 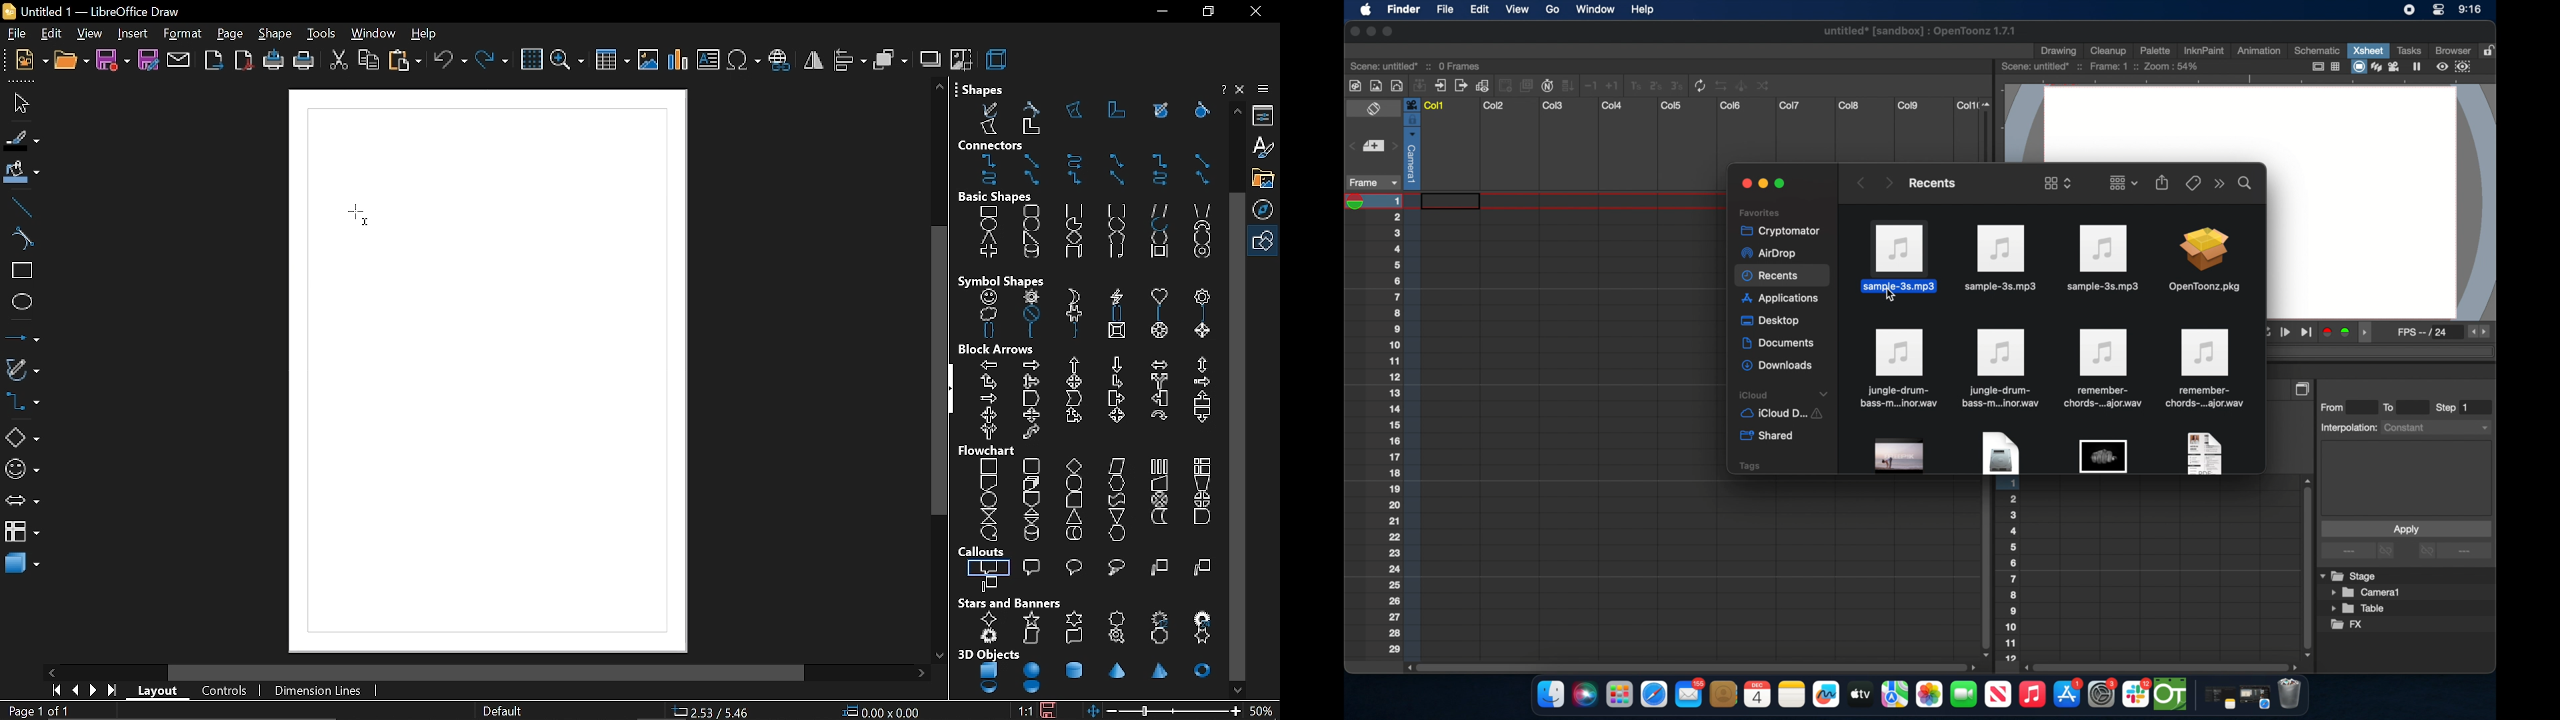 What do you see at coordinates (1202, 254) in the screenshot?
I see `ring` at bounding box center [1202, 254].